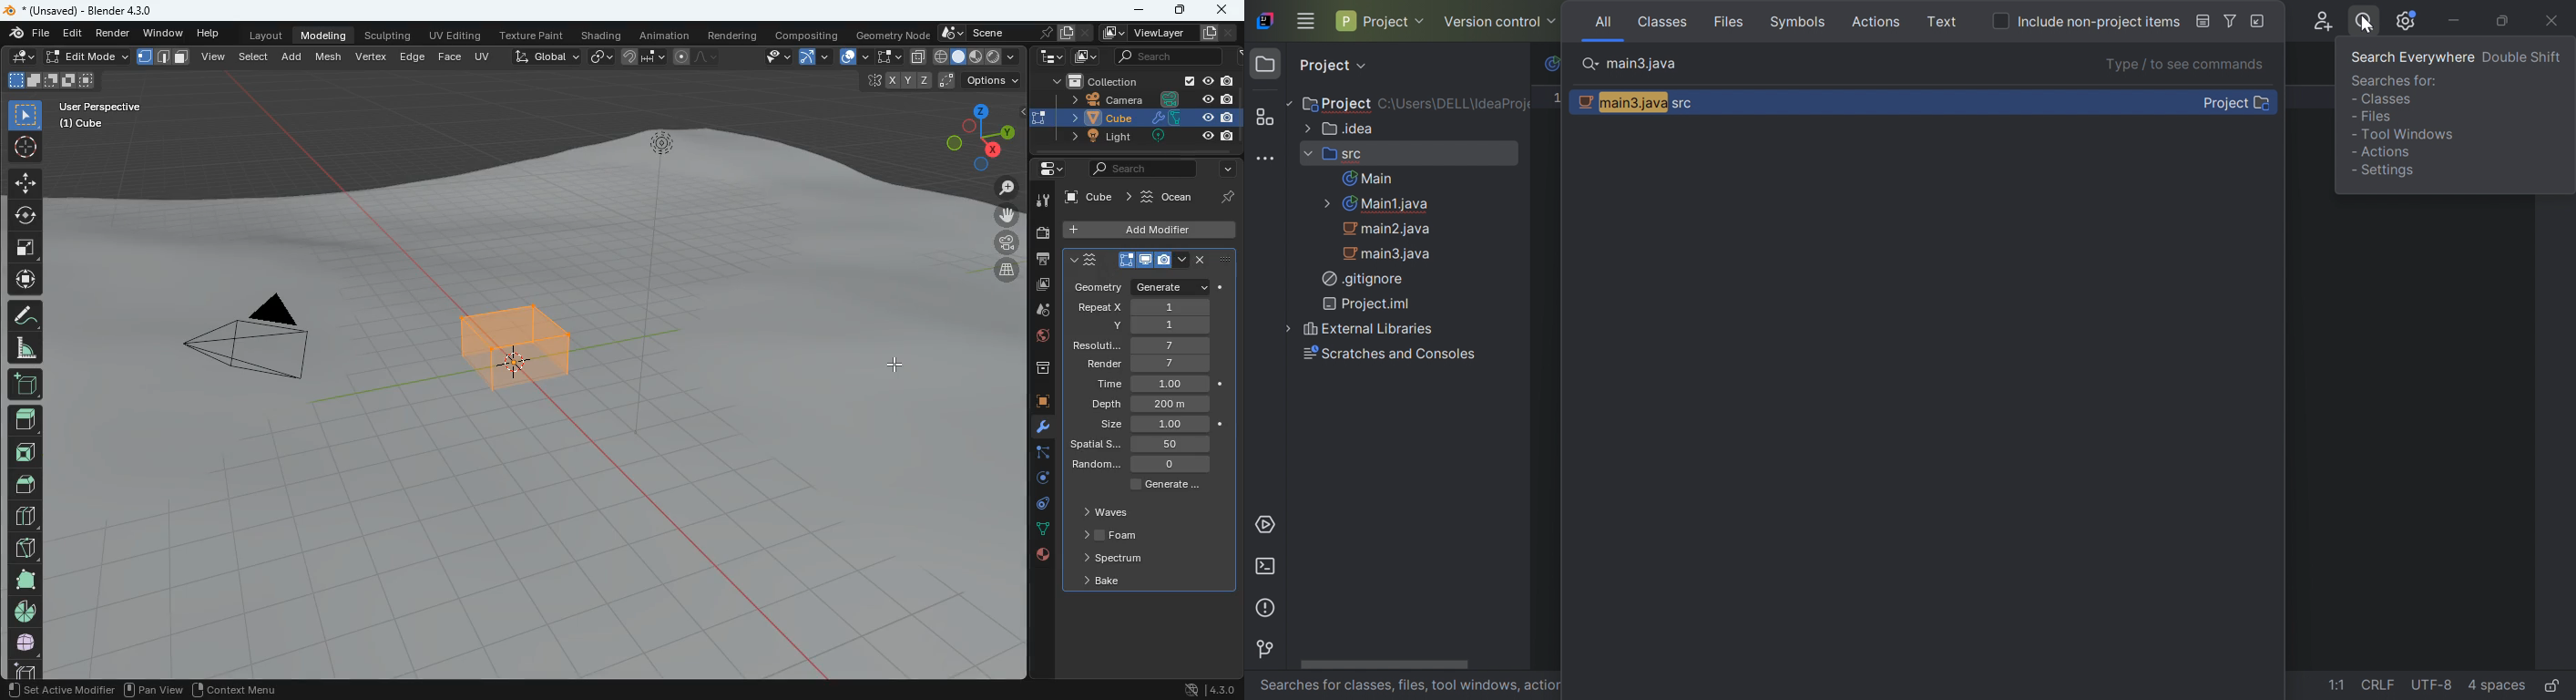 The height and width of the screenshot is (700, 2576). I want to click on Project, so click(1382, 22).